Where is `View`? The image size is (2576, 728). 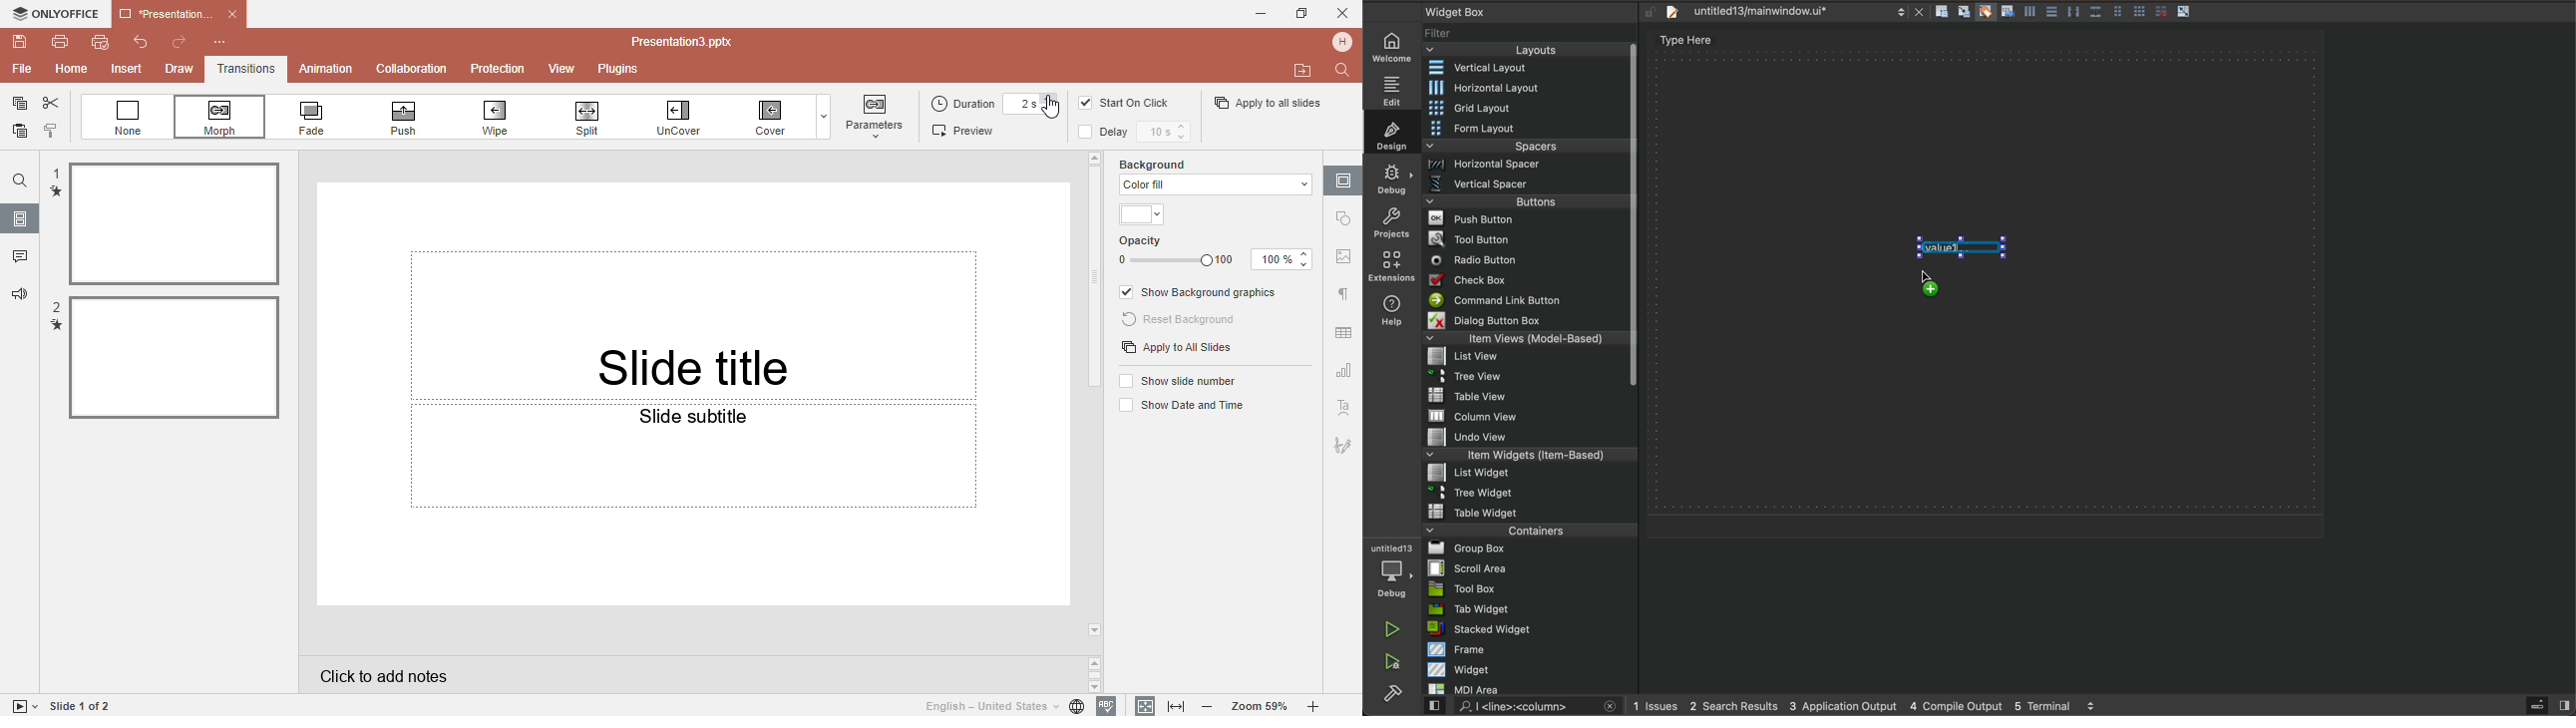
View is located at coordinates (564, 70).